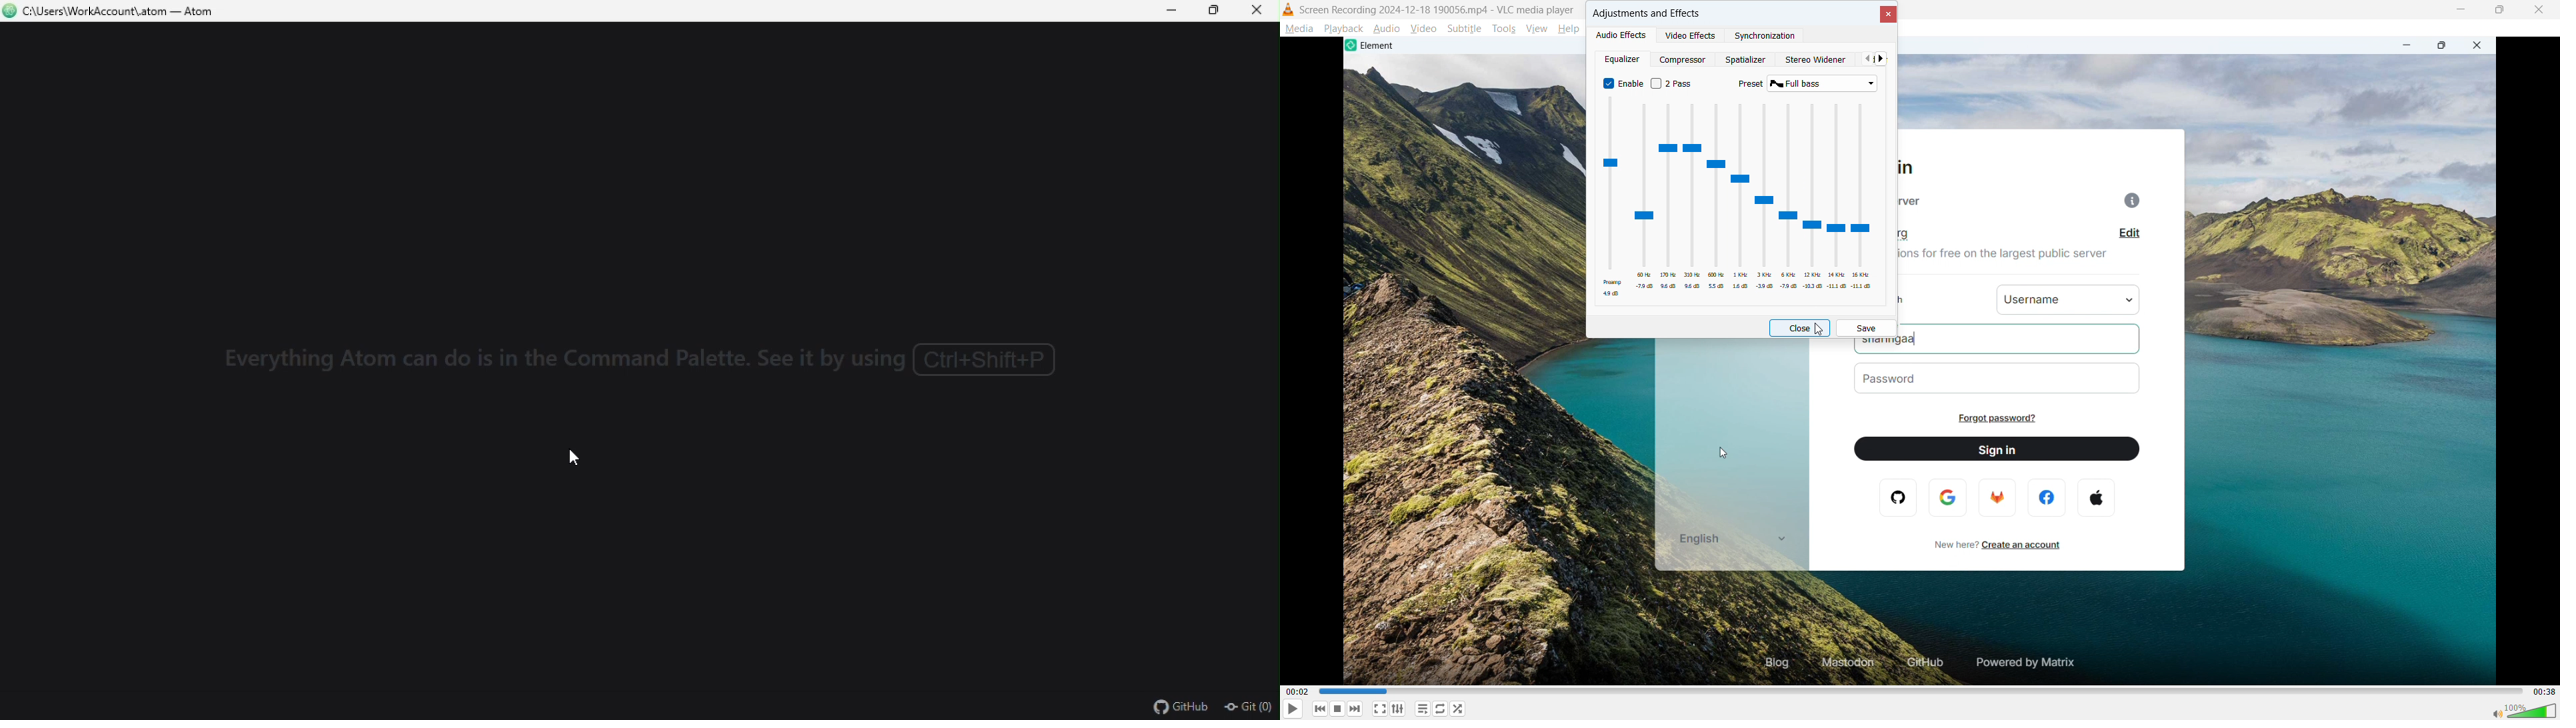 The width and height of the screenshot is (2576, 728). I want to click on Subtitle , so click(1464, 29).